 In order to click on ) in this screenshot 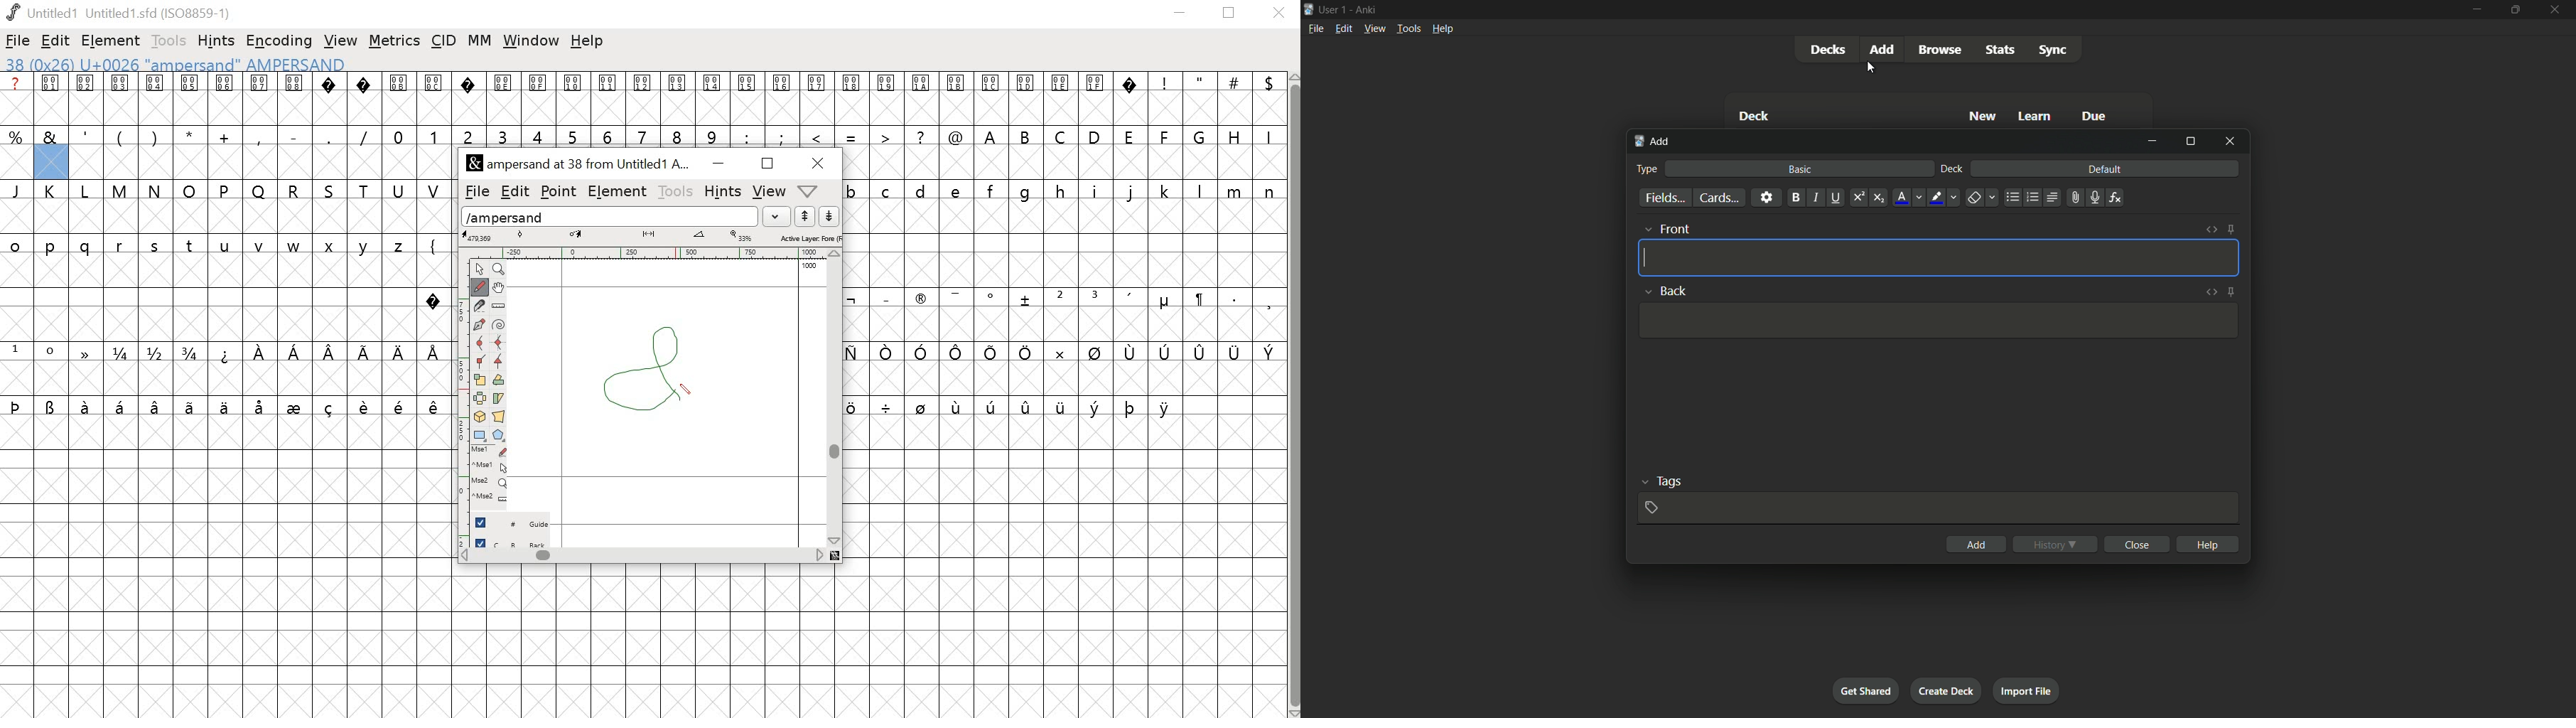, I will do `click(155, 136)`.